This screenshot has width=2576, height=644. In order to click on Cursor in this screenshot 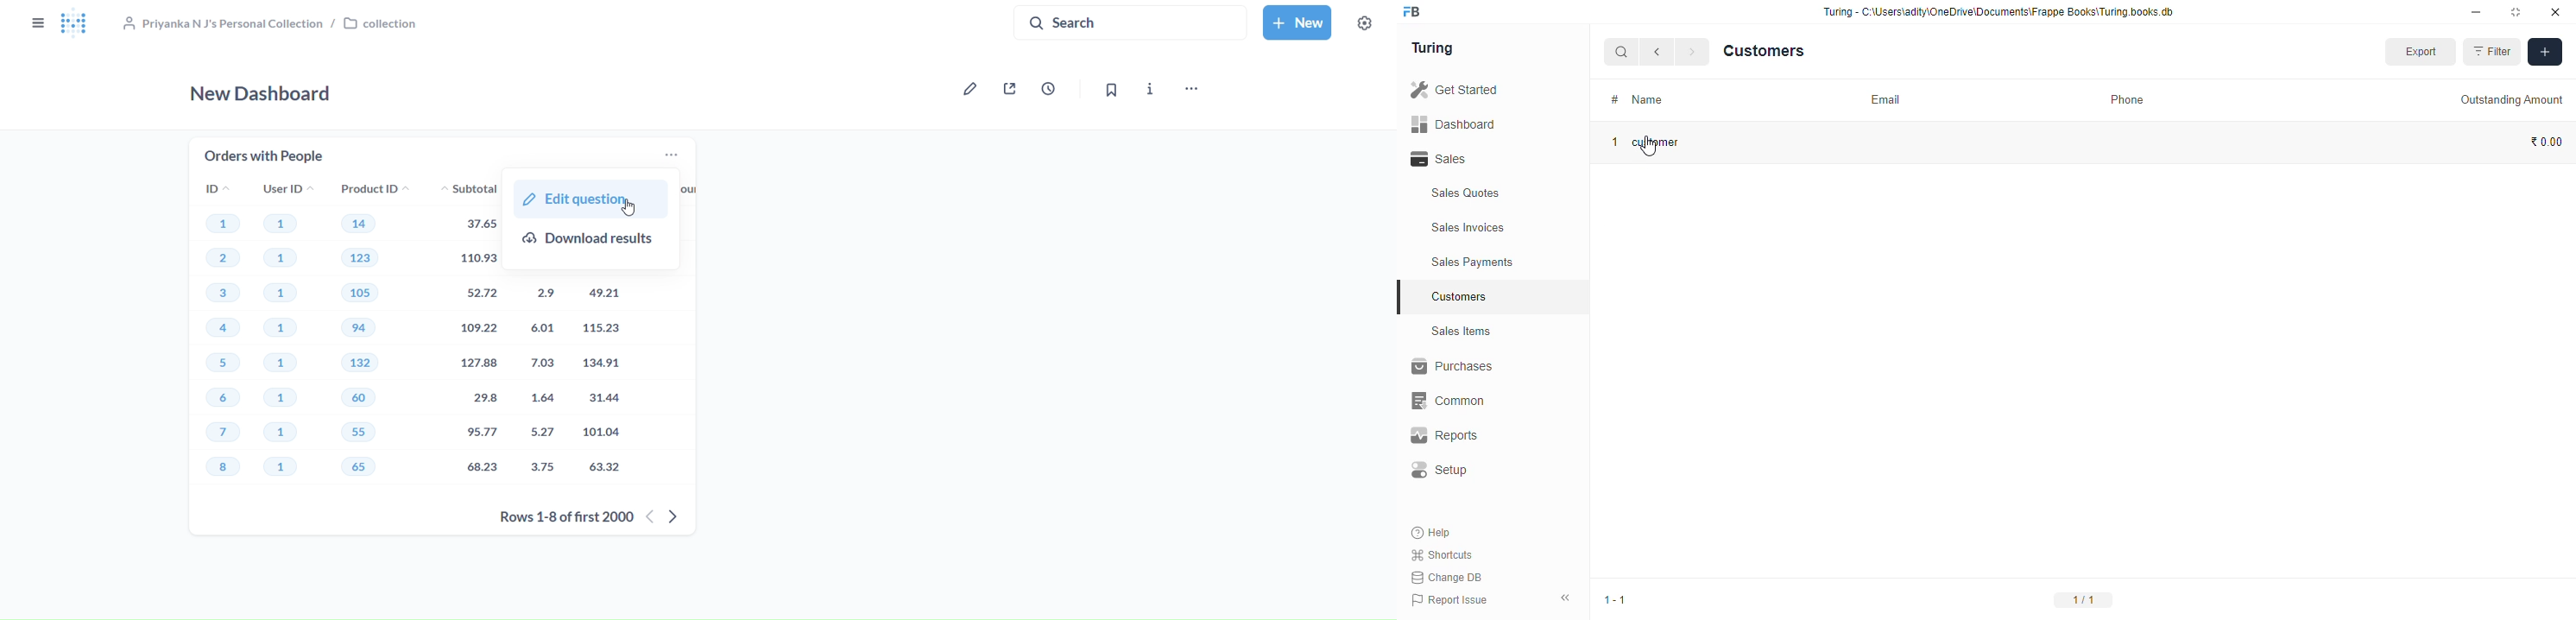, I will do `click(630, 209)`.